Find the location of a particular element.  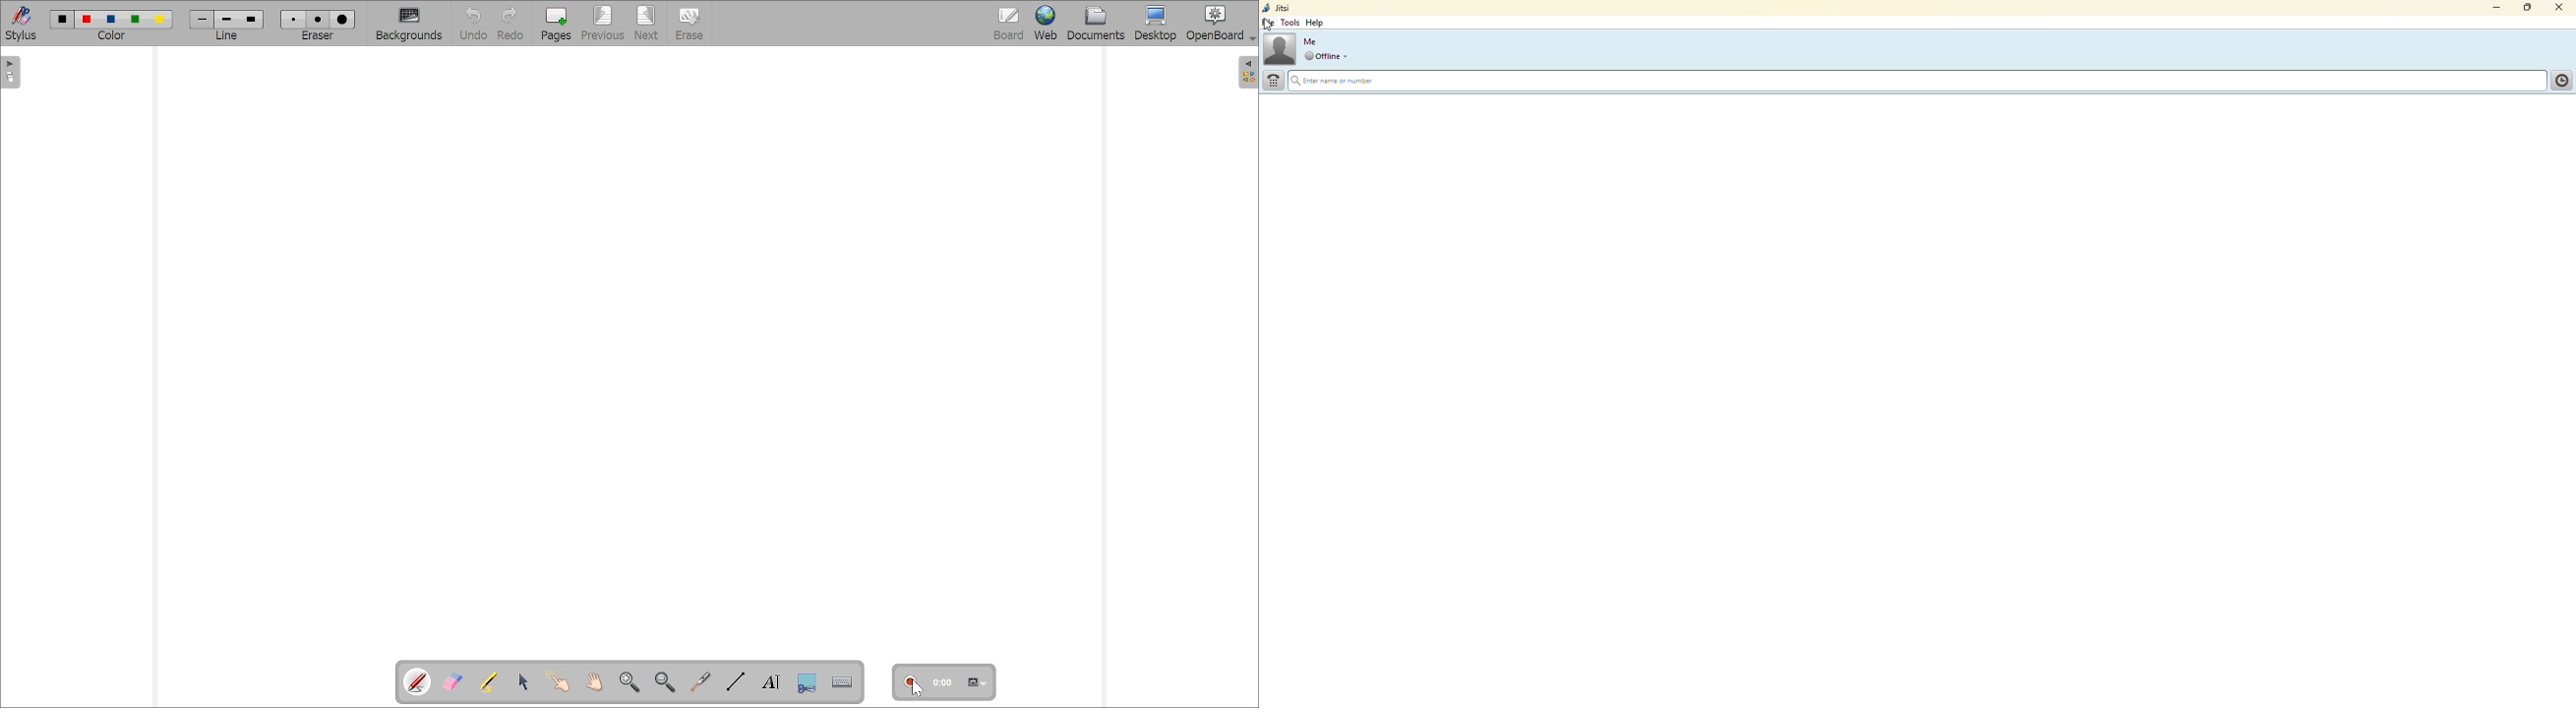

Eraser1 is located at coordinates (294, 19).